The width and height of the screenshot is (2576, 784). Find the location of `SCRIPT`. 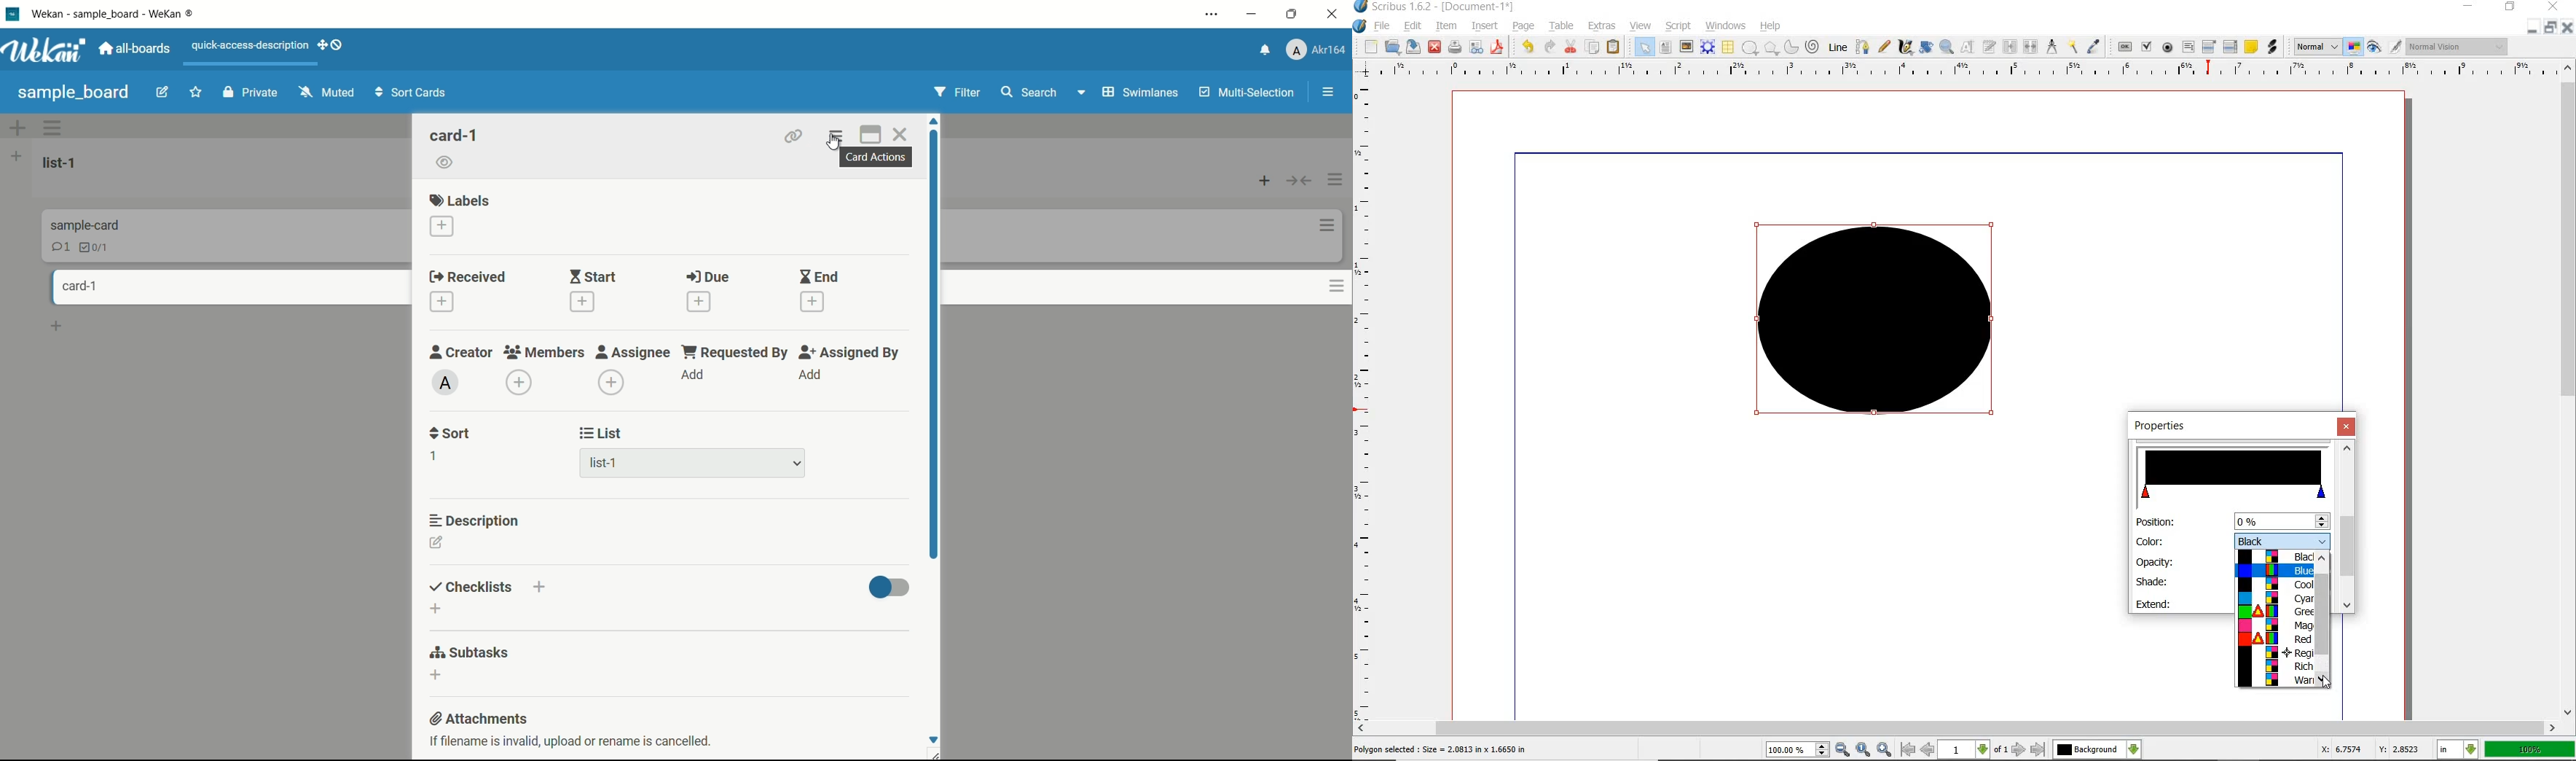

SCRIPT is located at coordinates (1676, 25).